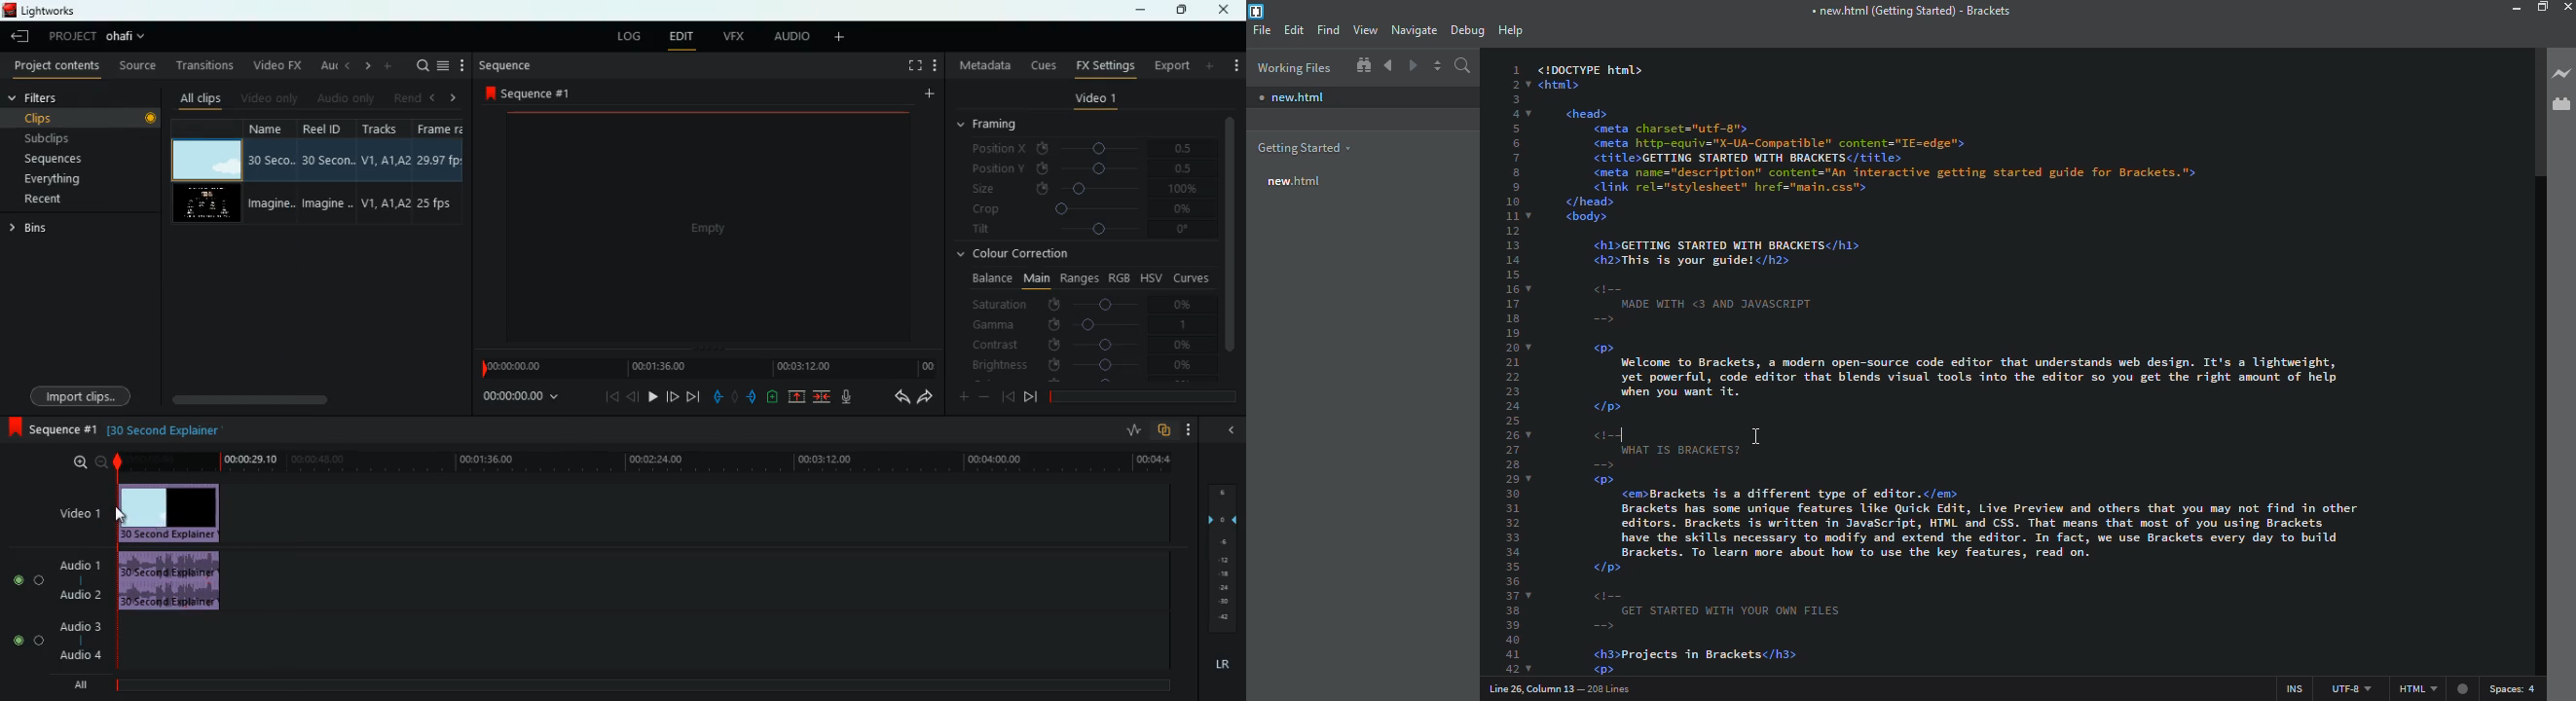 Image resolution: width=2576 pixels, height=728 pixels. Describe the element at coordinates (843, 38) in the screenshot. I see `more` at that location.